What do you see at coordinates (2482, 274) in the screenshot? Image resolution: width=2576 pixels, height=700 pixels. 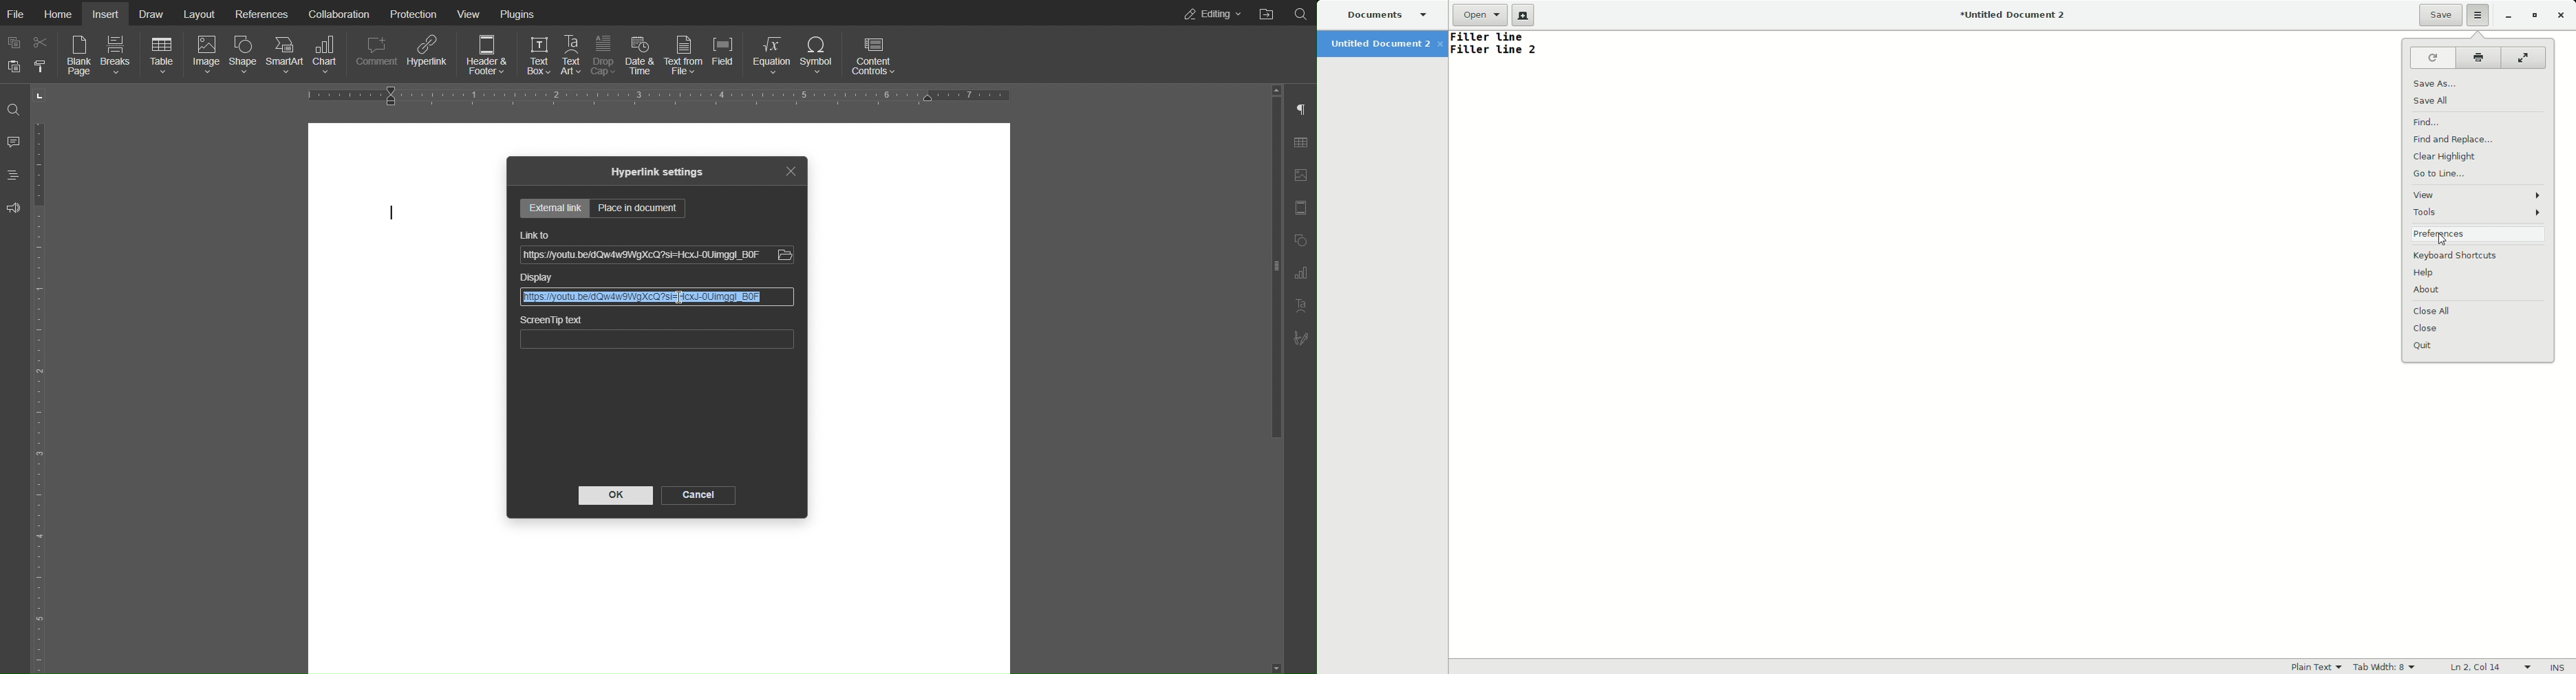 I see `Help` at bounding box center [2482, 274].